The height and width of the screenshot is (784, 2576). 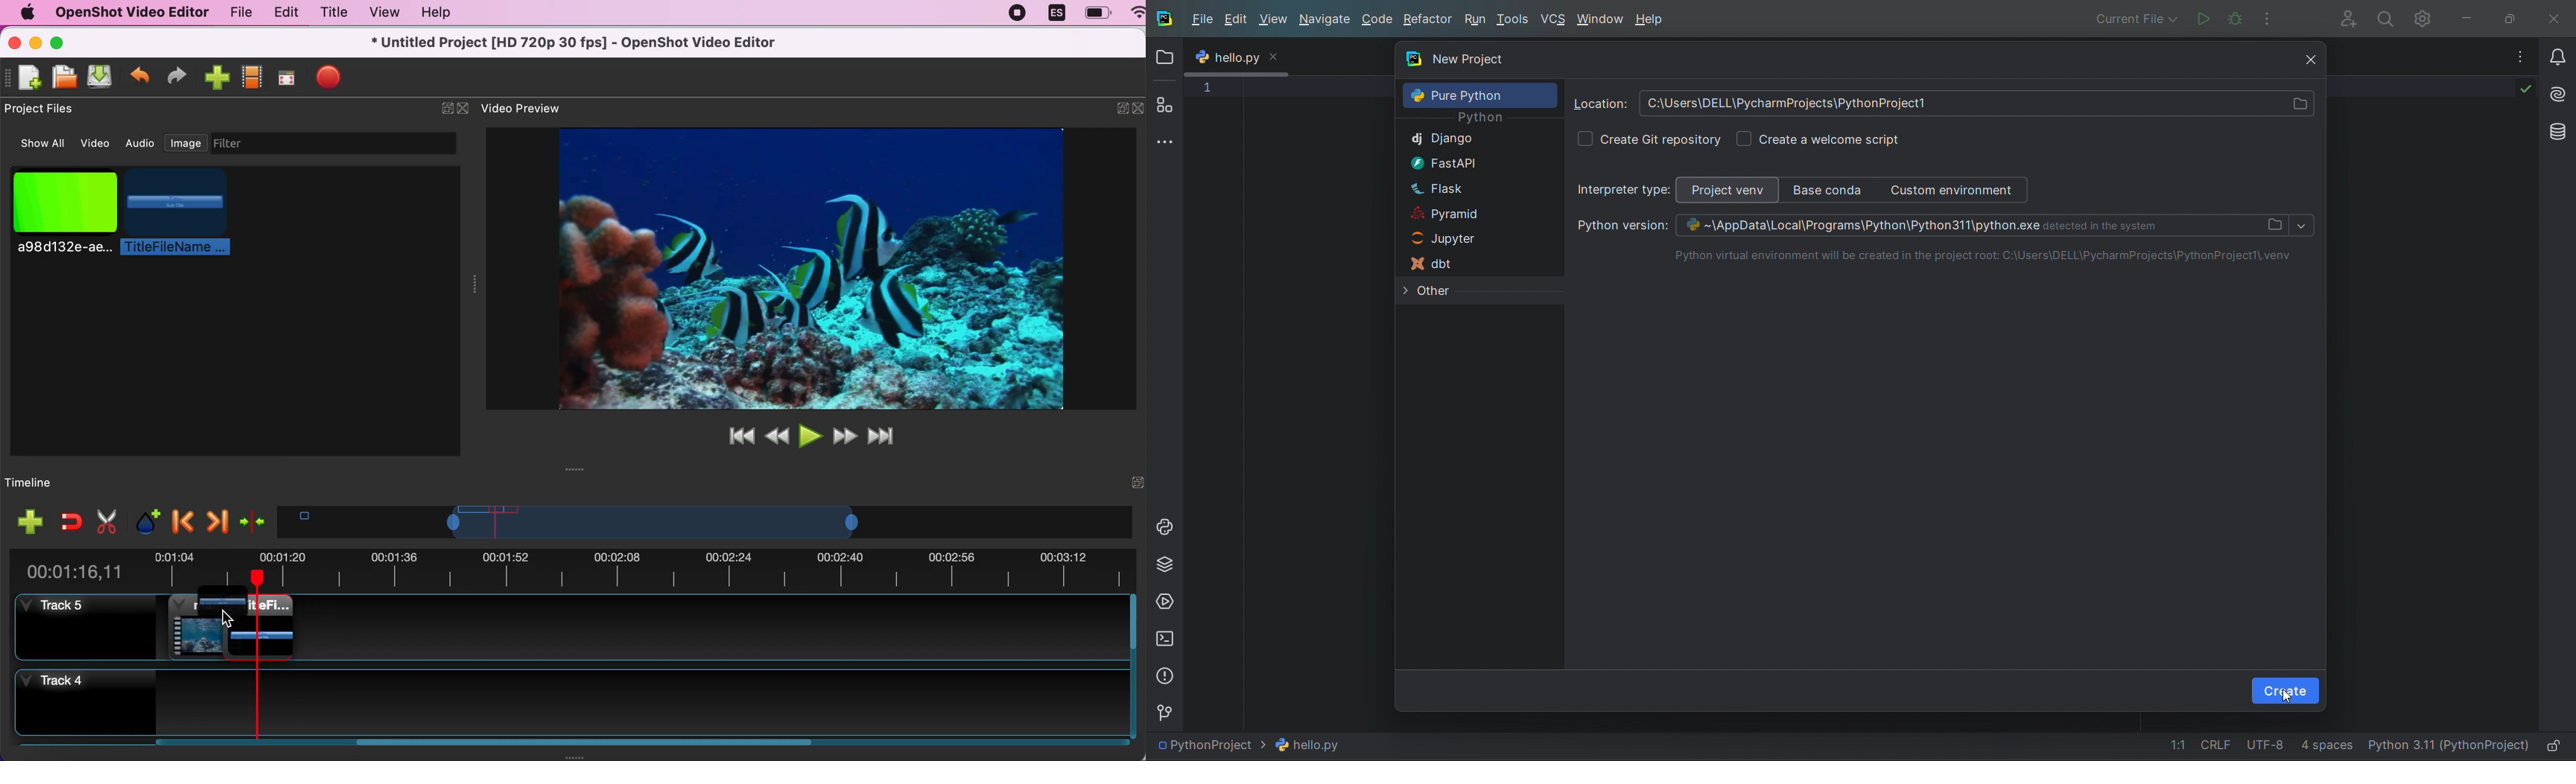 I want to click on close, so click(x=1139, y=111).